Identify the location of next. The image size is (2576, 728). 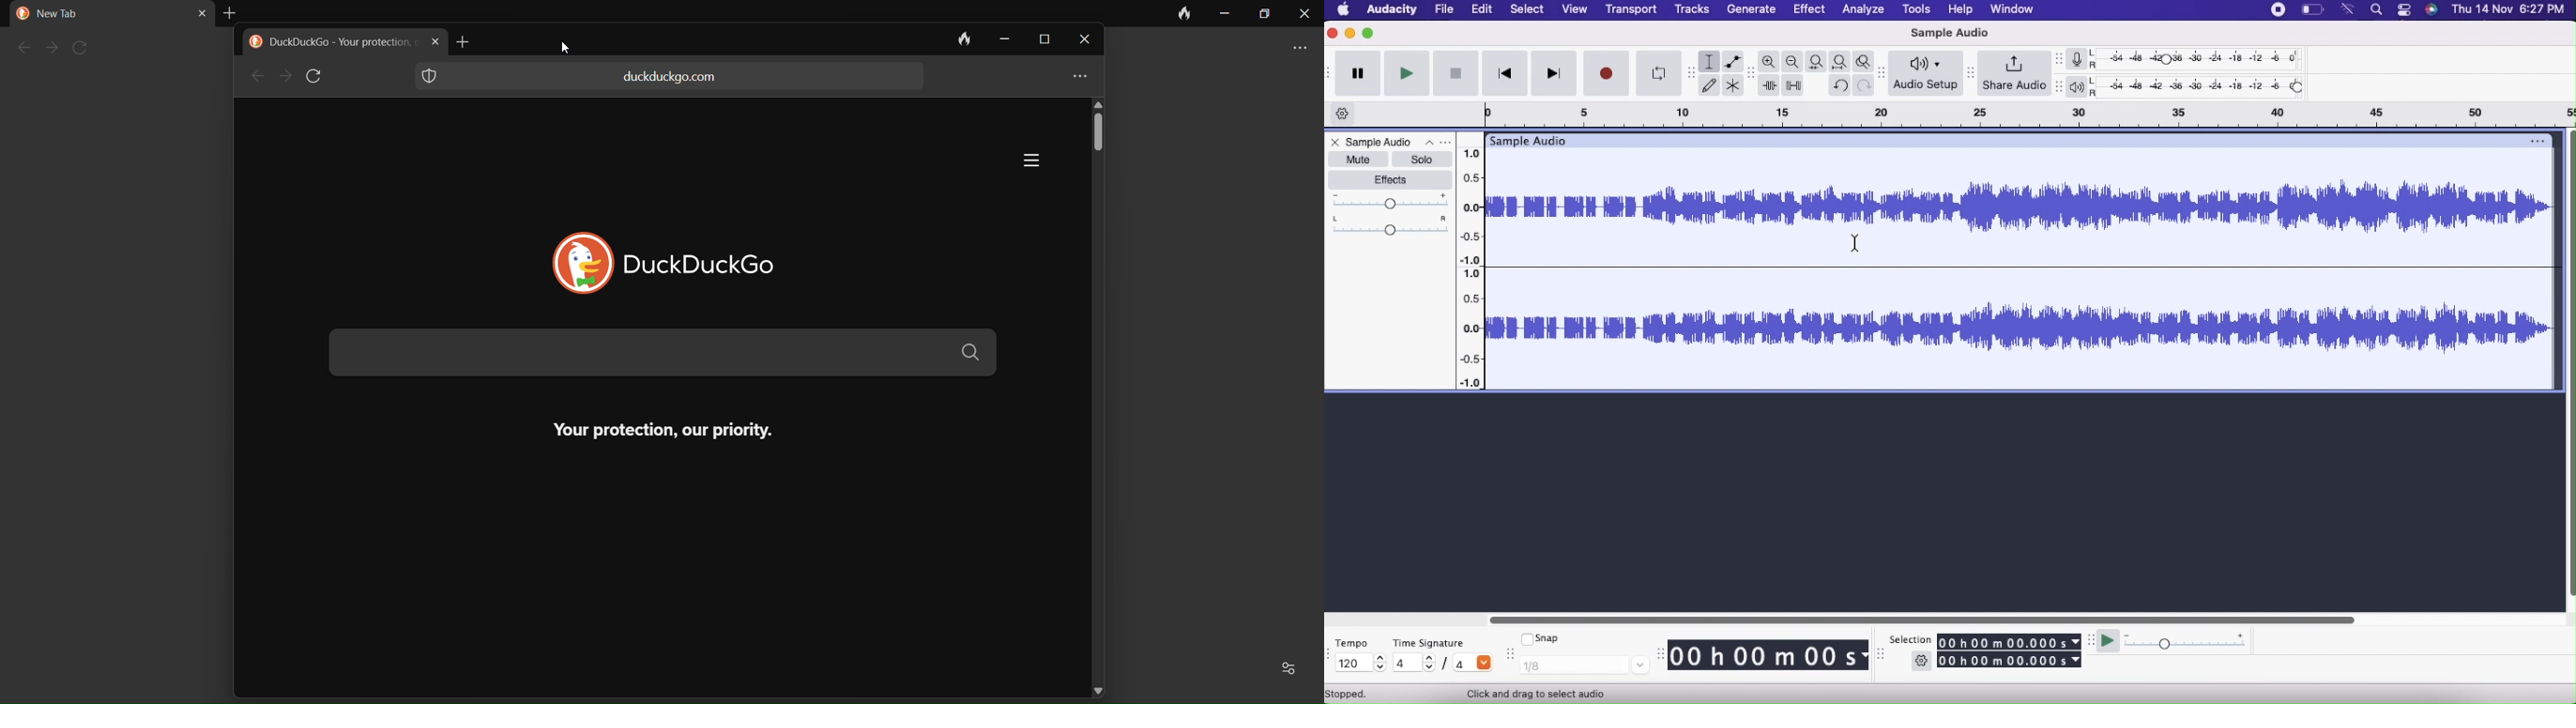
(284, 77).